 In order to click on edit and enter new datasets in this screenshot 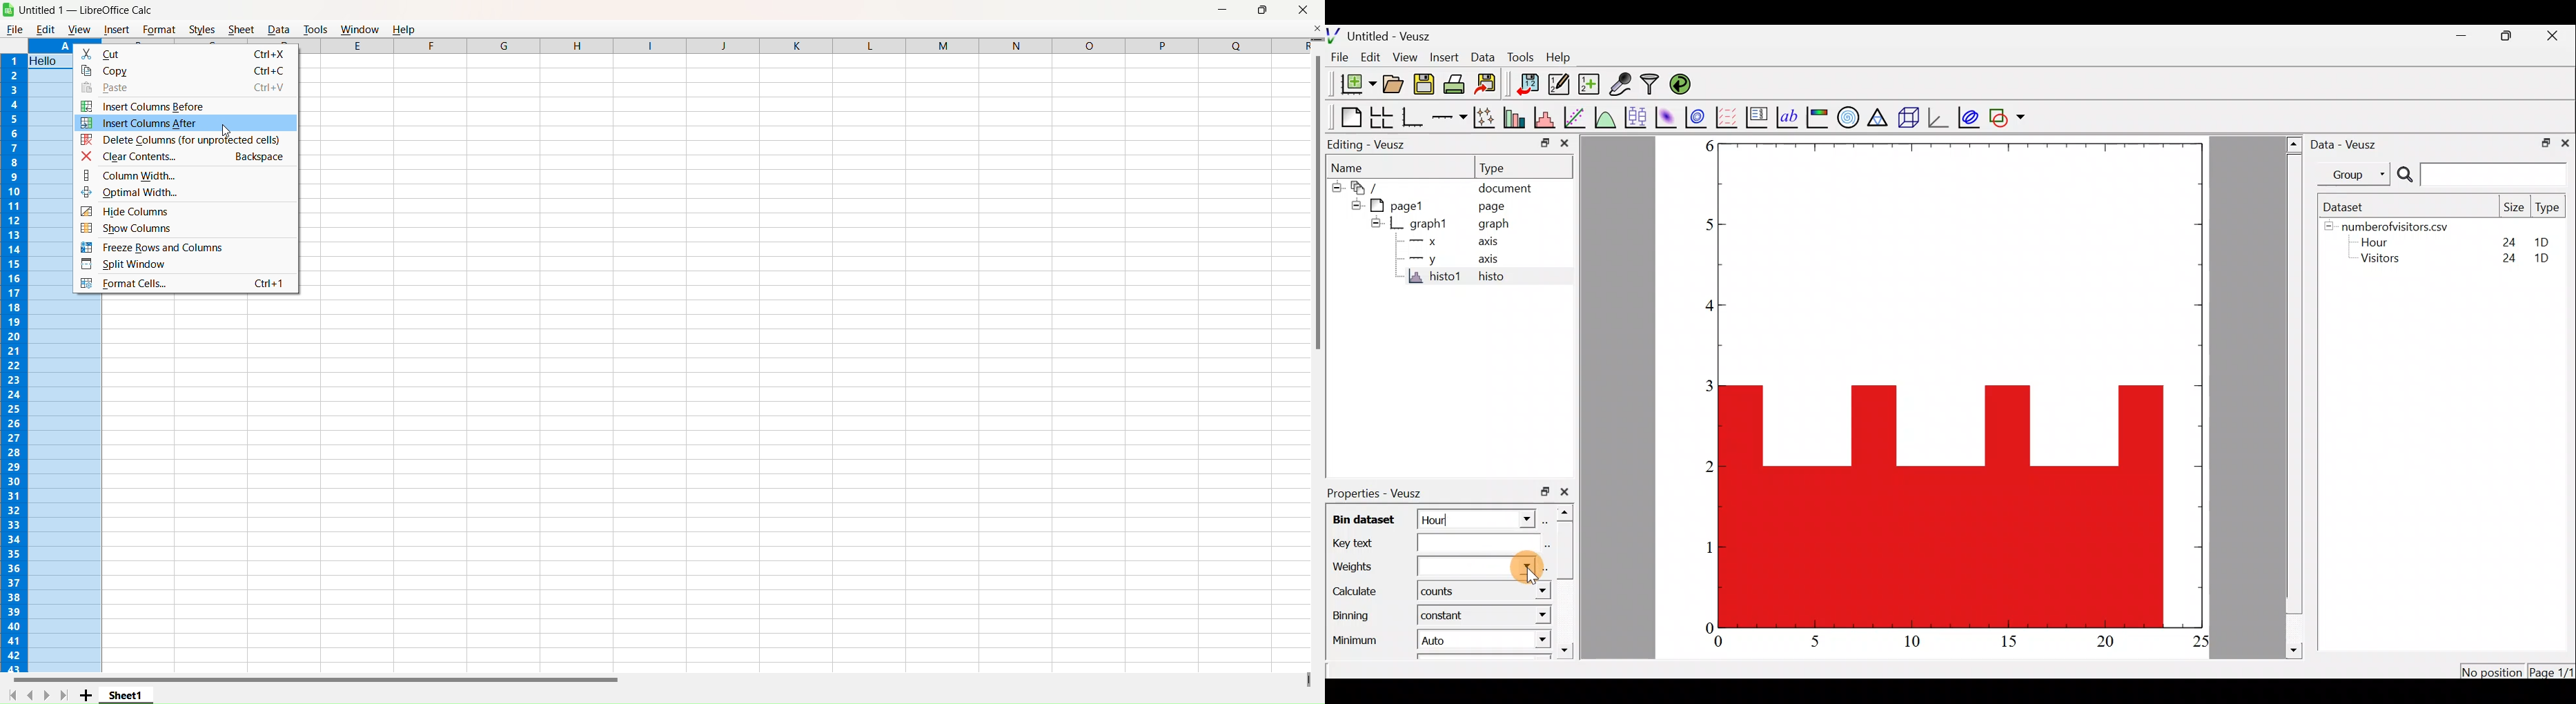, I will do `click(1559, 85)`.